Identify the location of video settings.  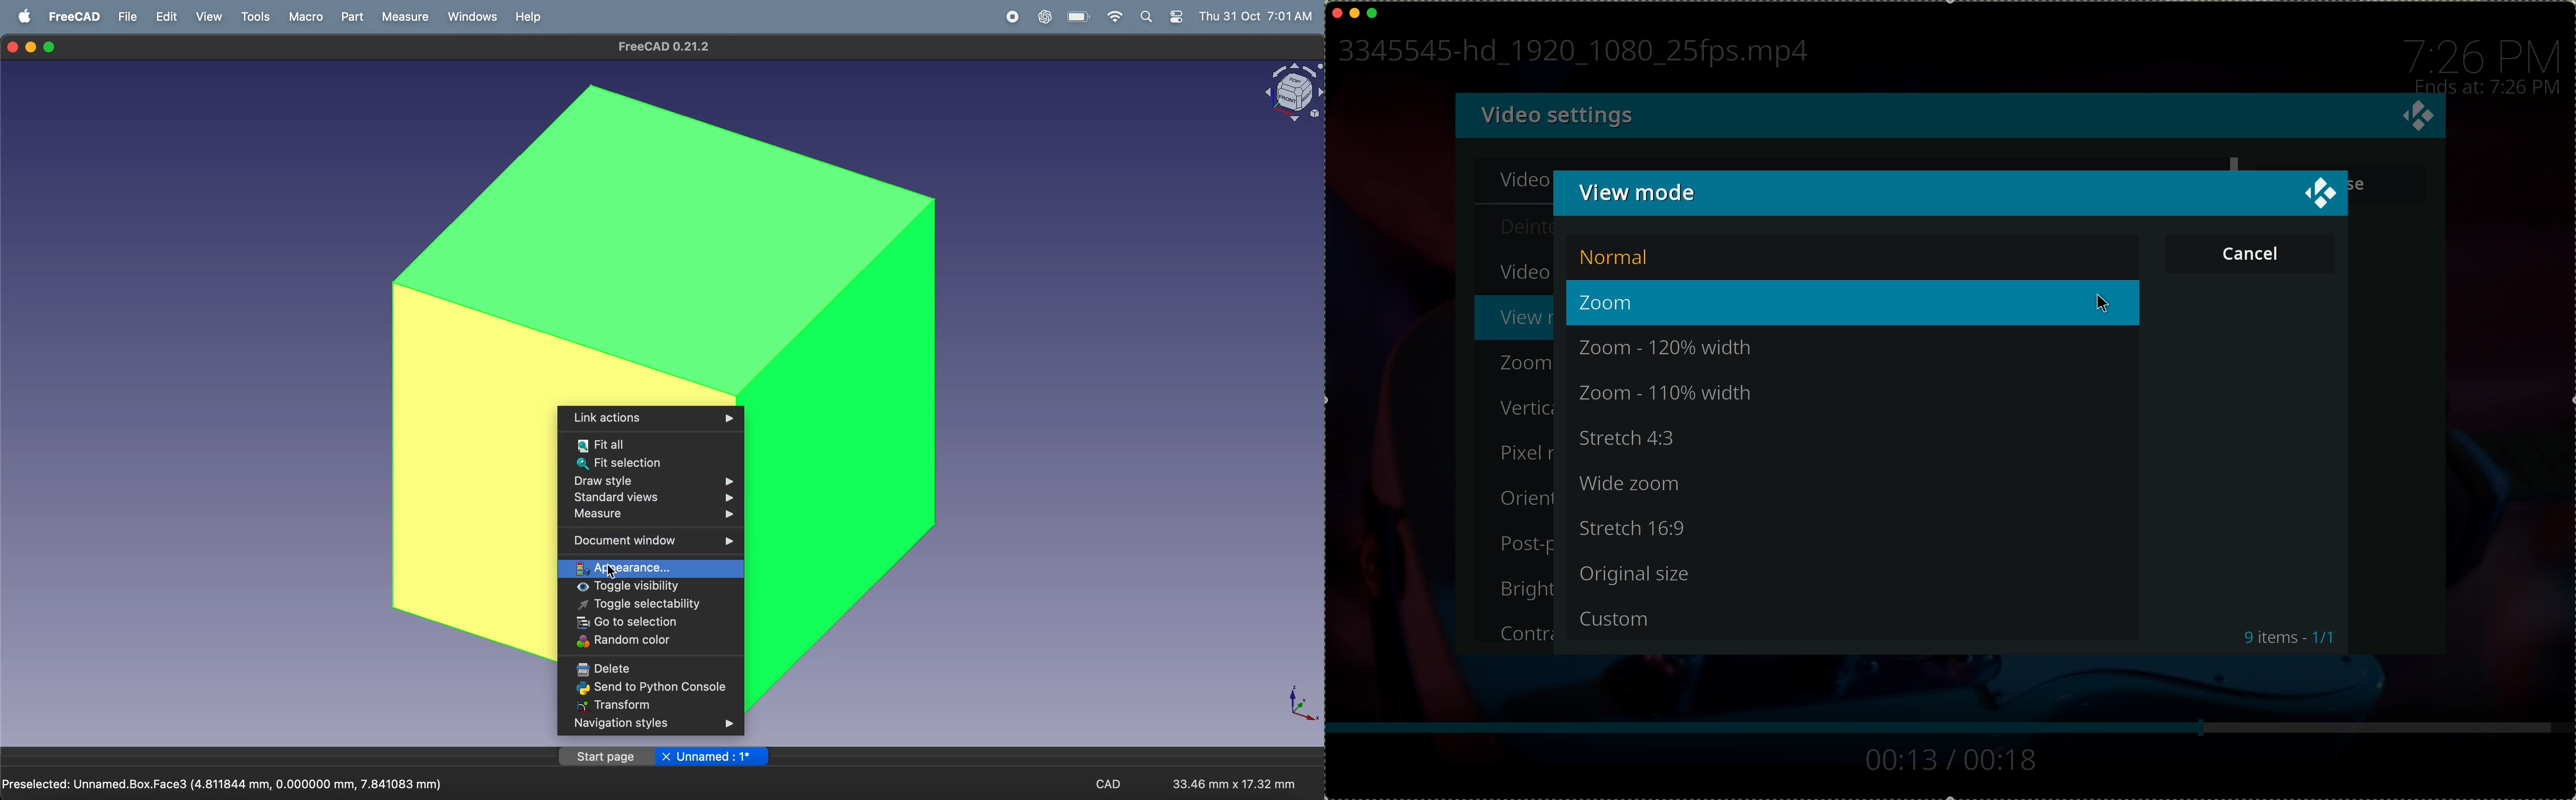
(1554, 115).